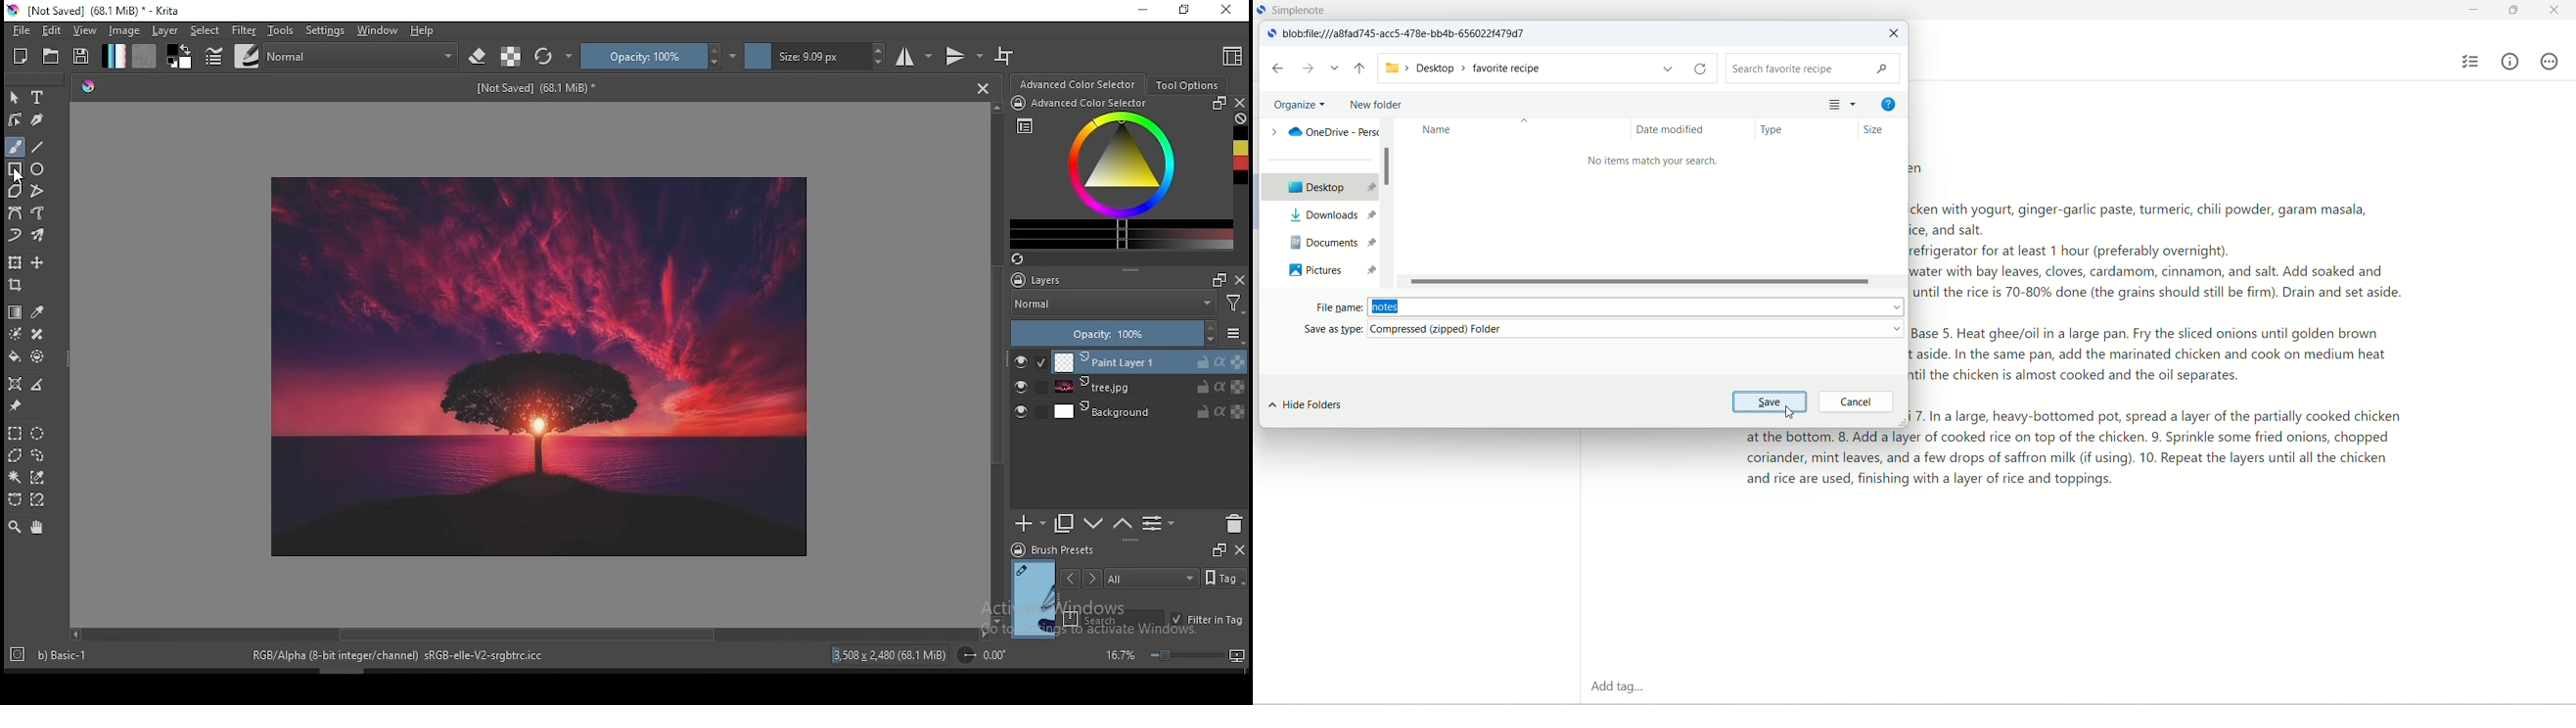  Describe the element at coordinates (1549, 70) in the screenshot. I see `location` at that location.